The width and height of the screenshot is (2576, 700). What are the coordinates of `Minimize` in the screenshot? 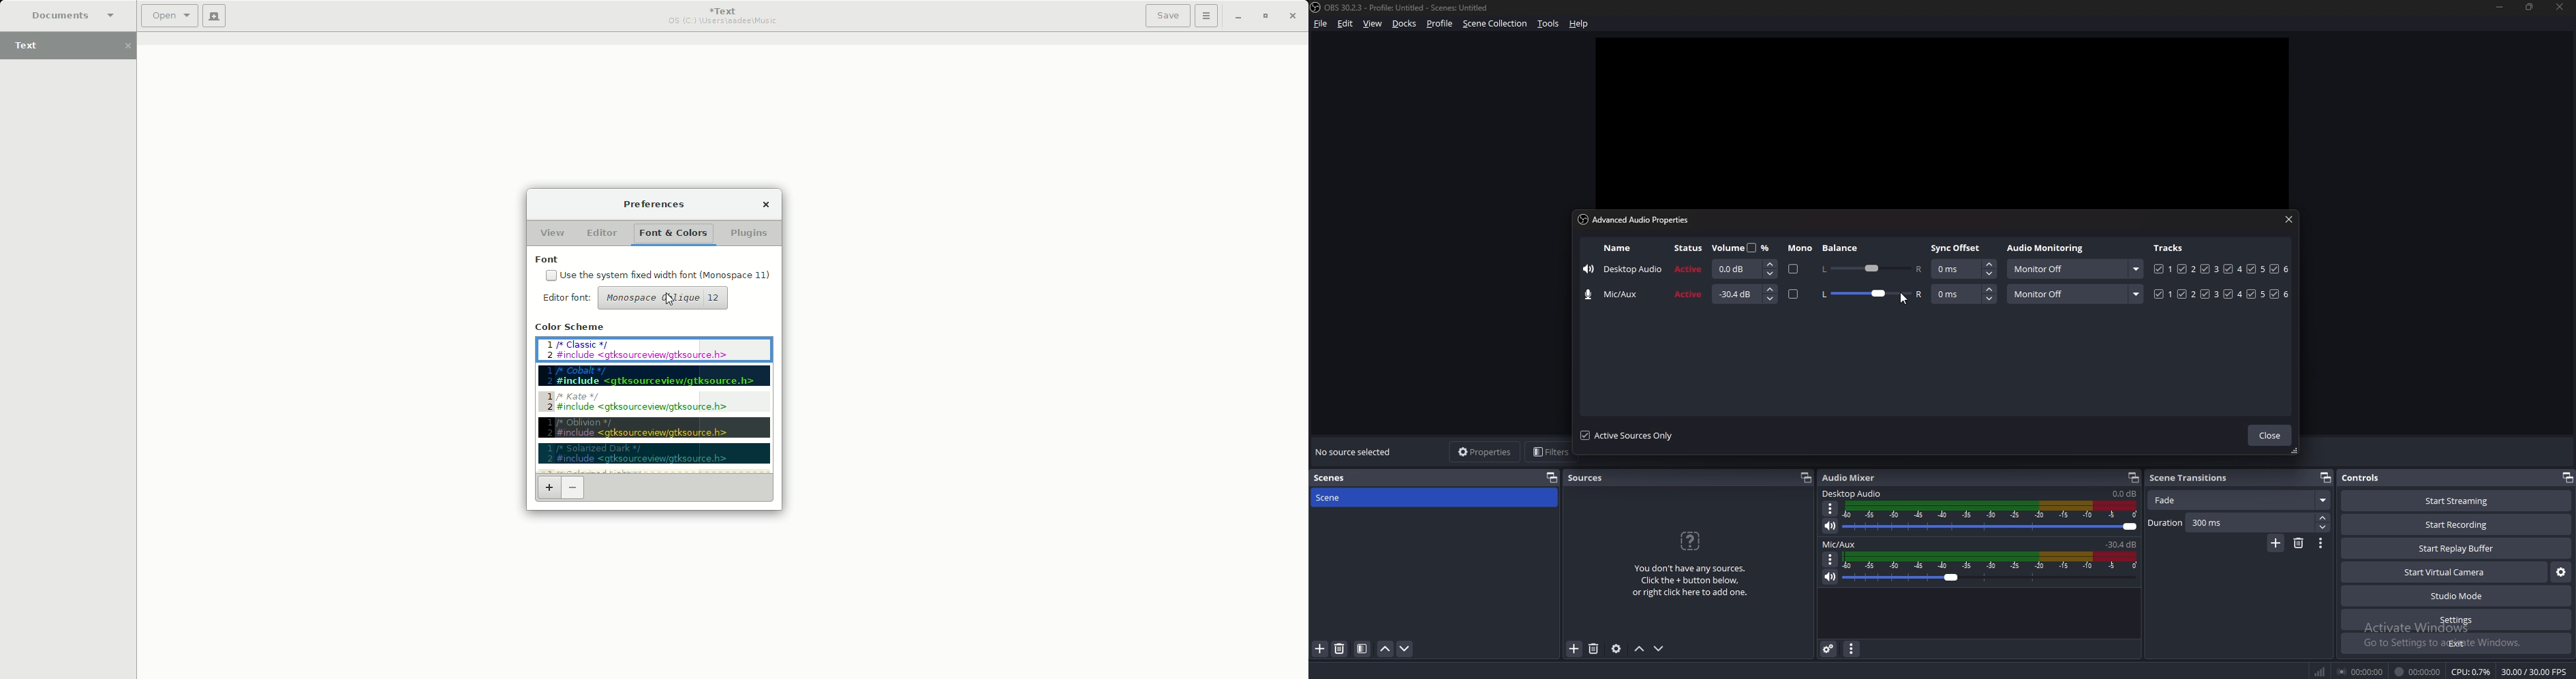 It's located at (1238, 16).